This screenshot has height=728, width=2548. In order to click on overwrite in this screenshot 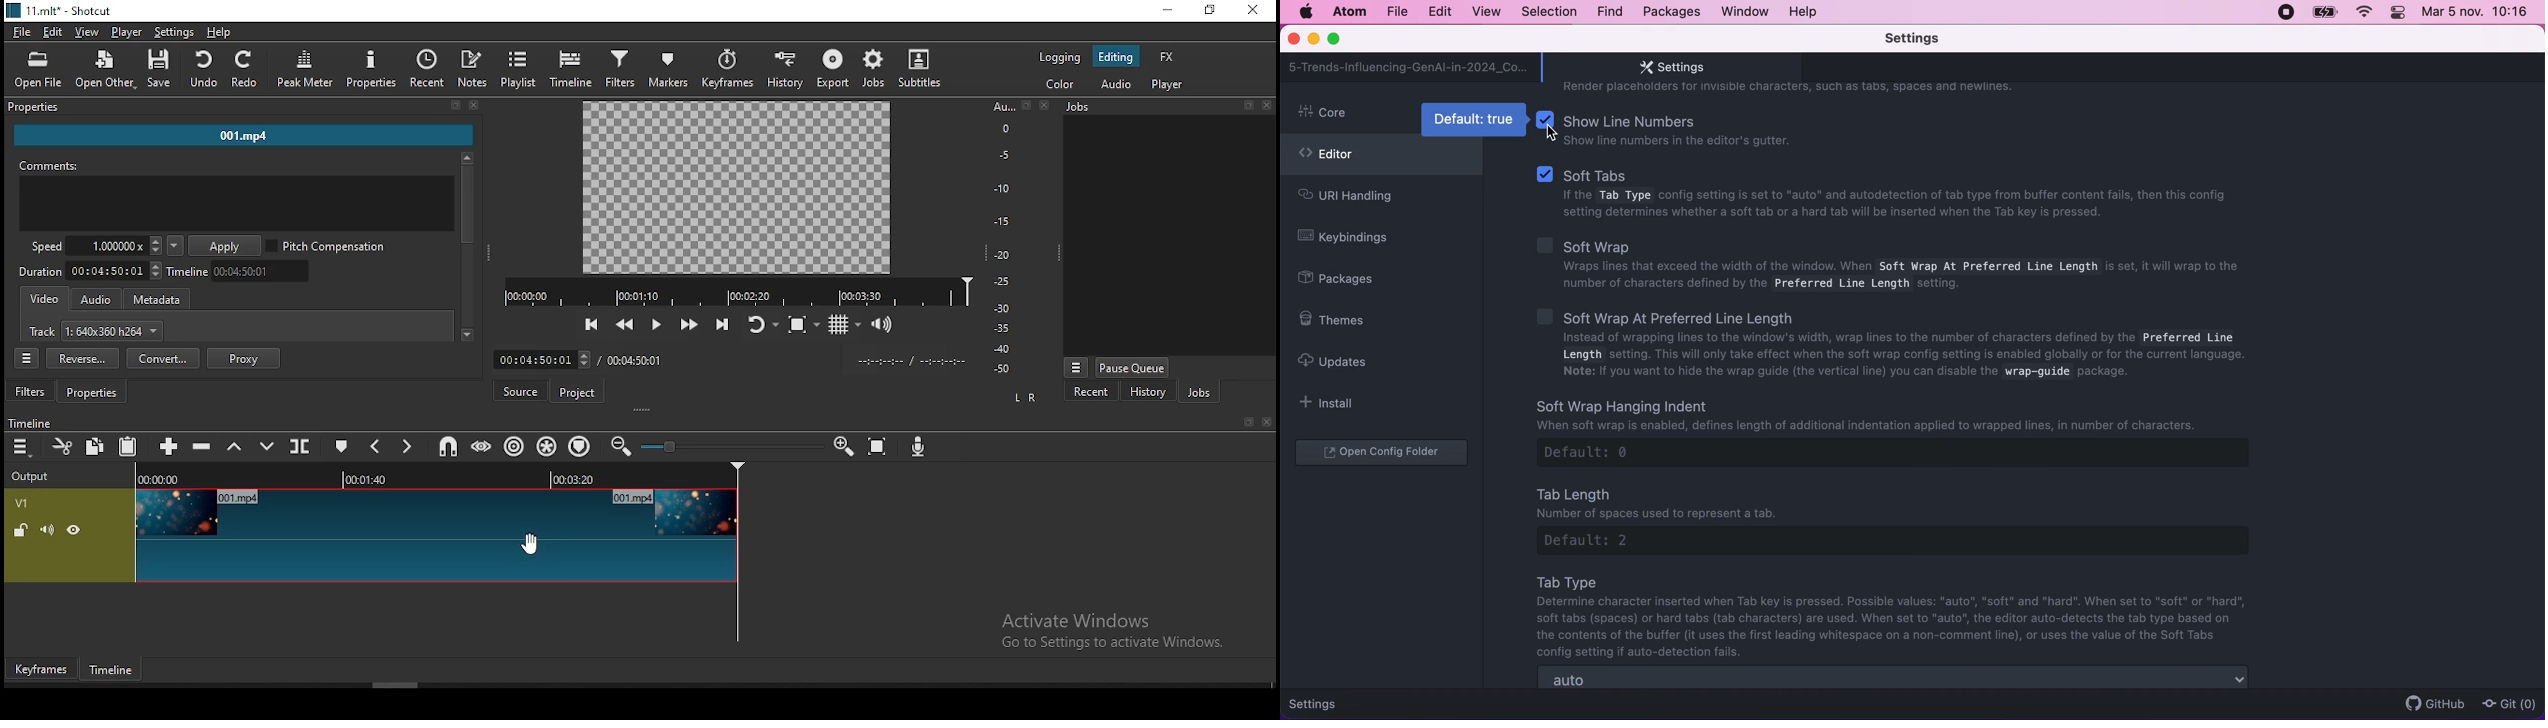, I will do `click(267, 447)`.